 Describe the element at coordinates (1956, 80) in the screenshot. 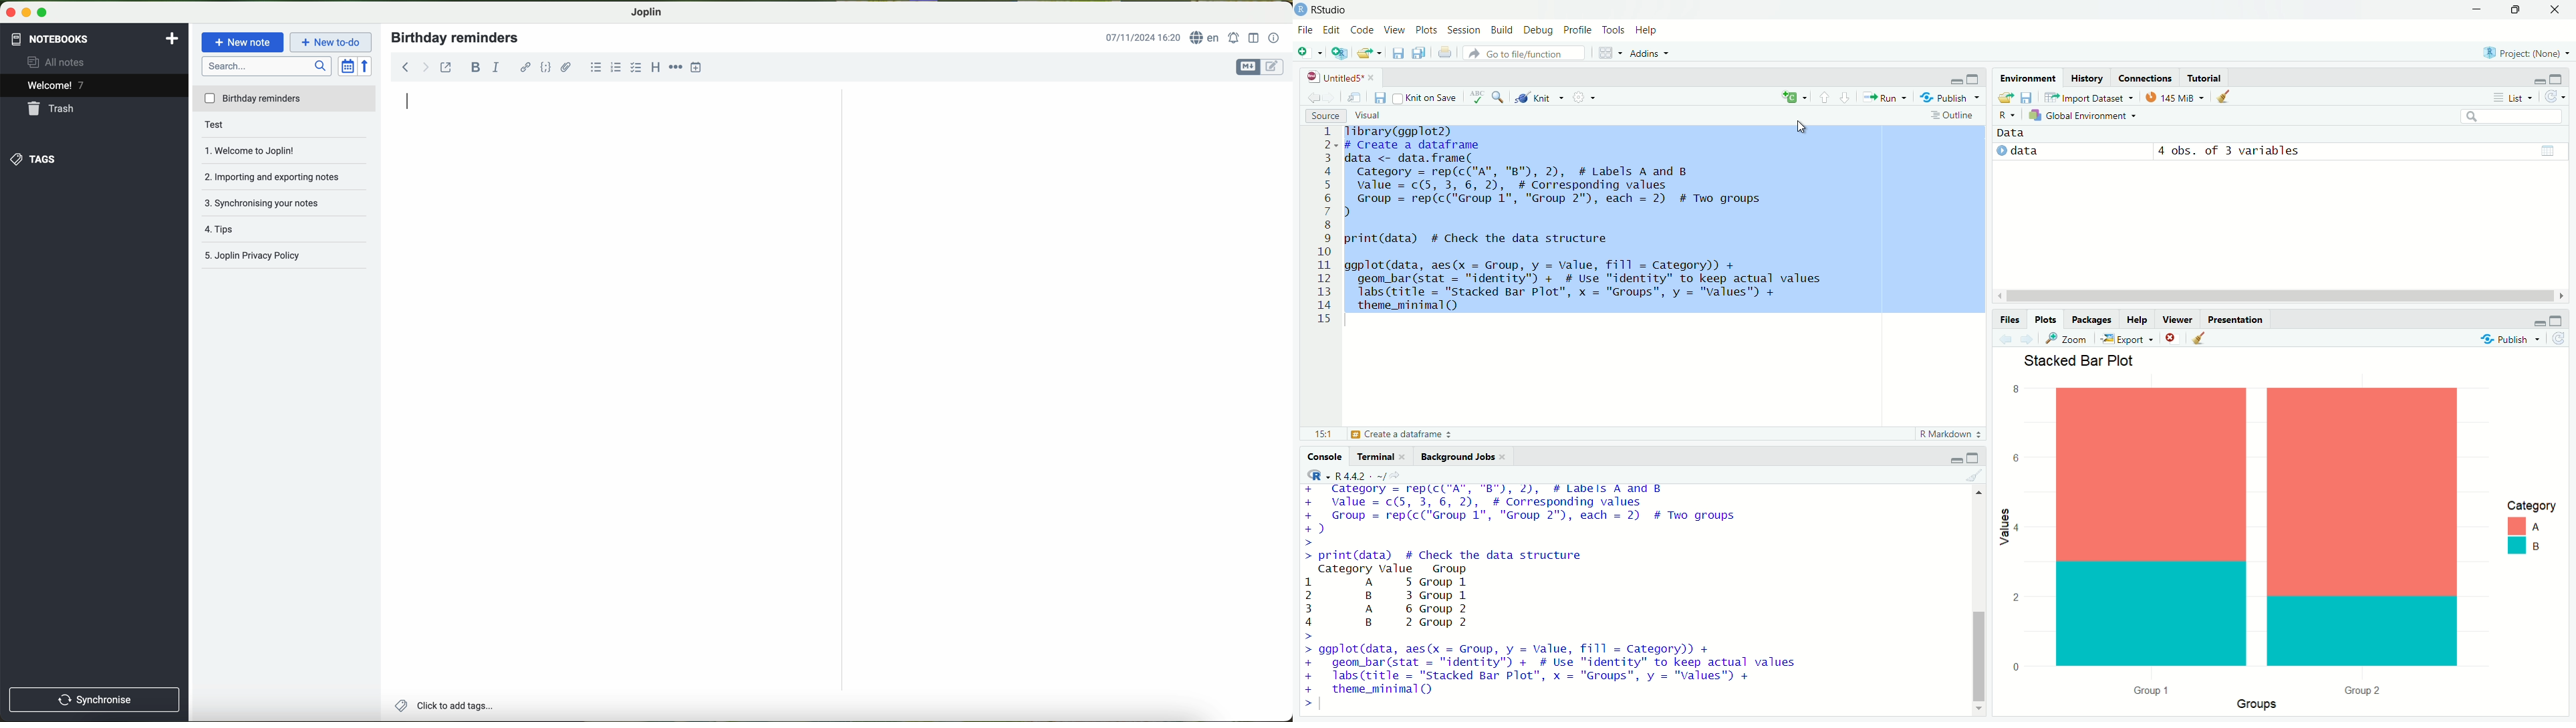

I see `Minimize` at that location.